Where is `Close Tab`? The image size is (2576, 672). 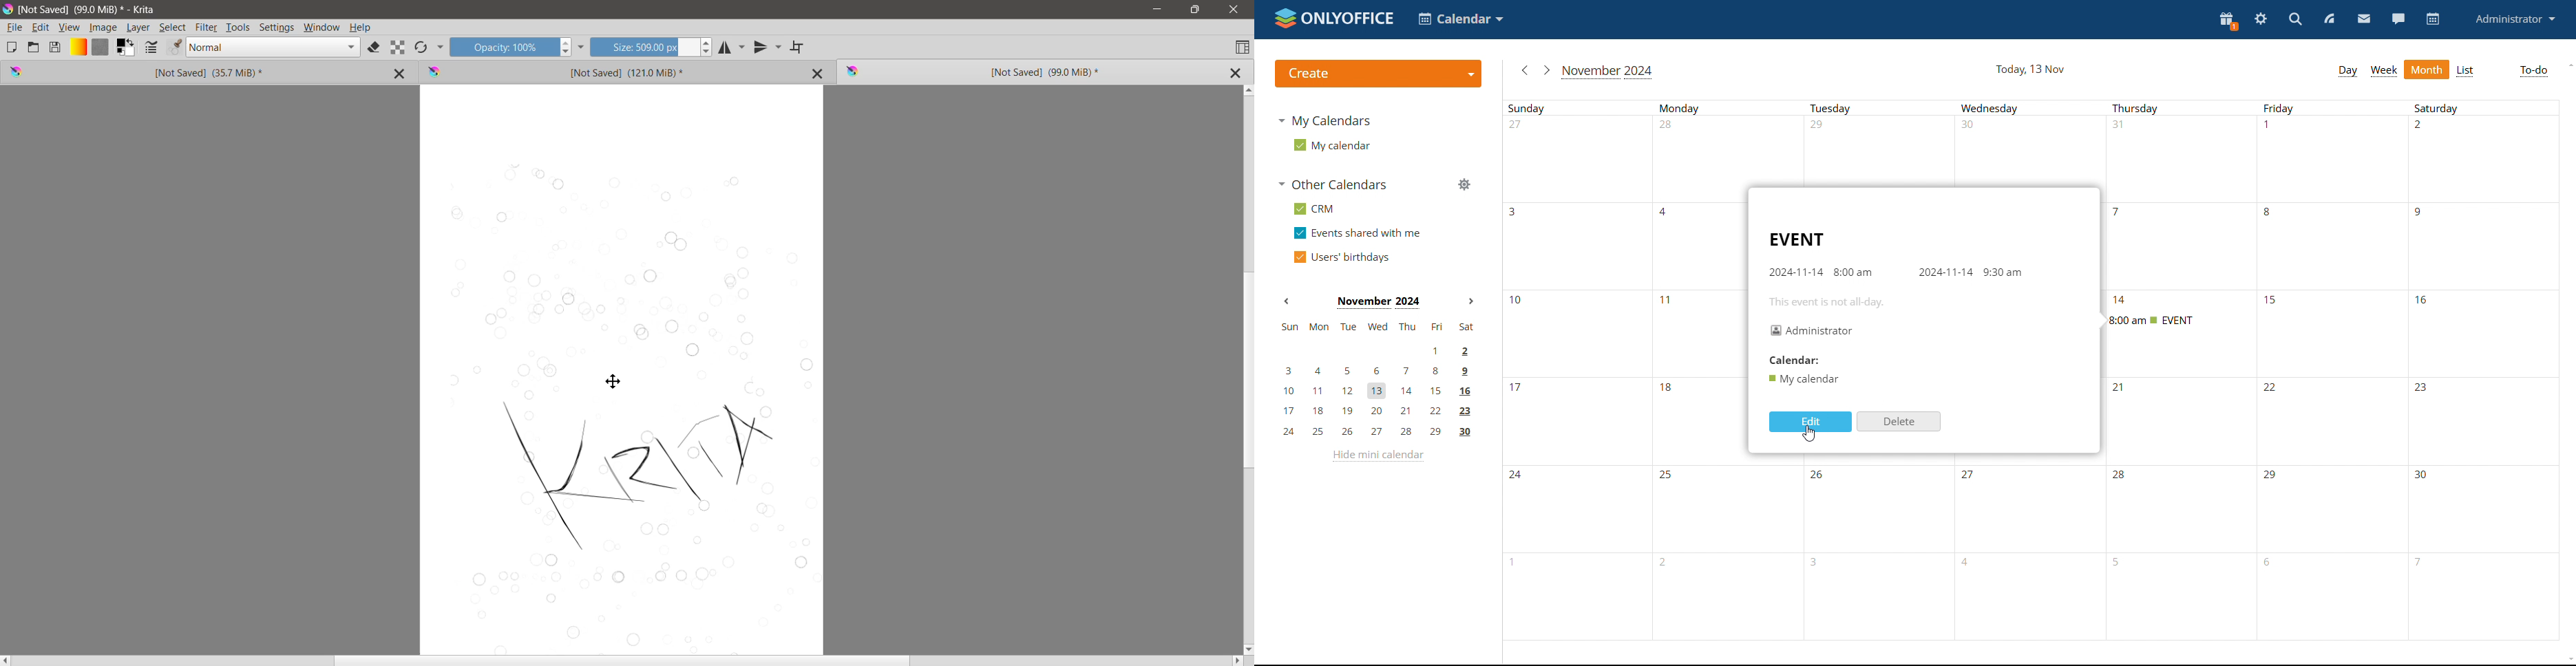 Close Tab is located at coordinates (401, 72).